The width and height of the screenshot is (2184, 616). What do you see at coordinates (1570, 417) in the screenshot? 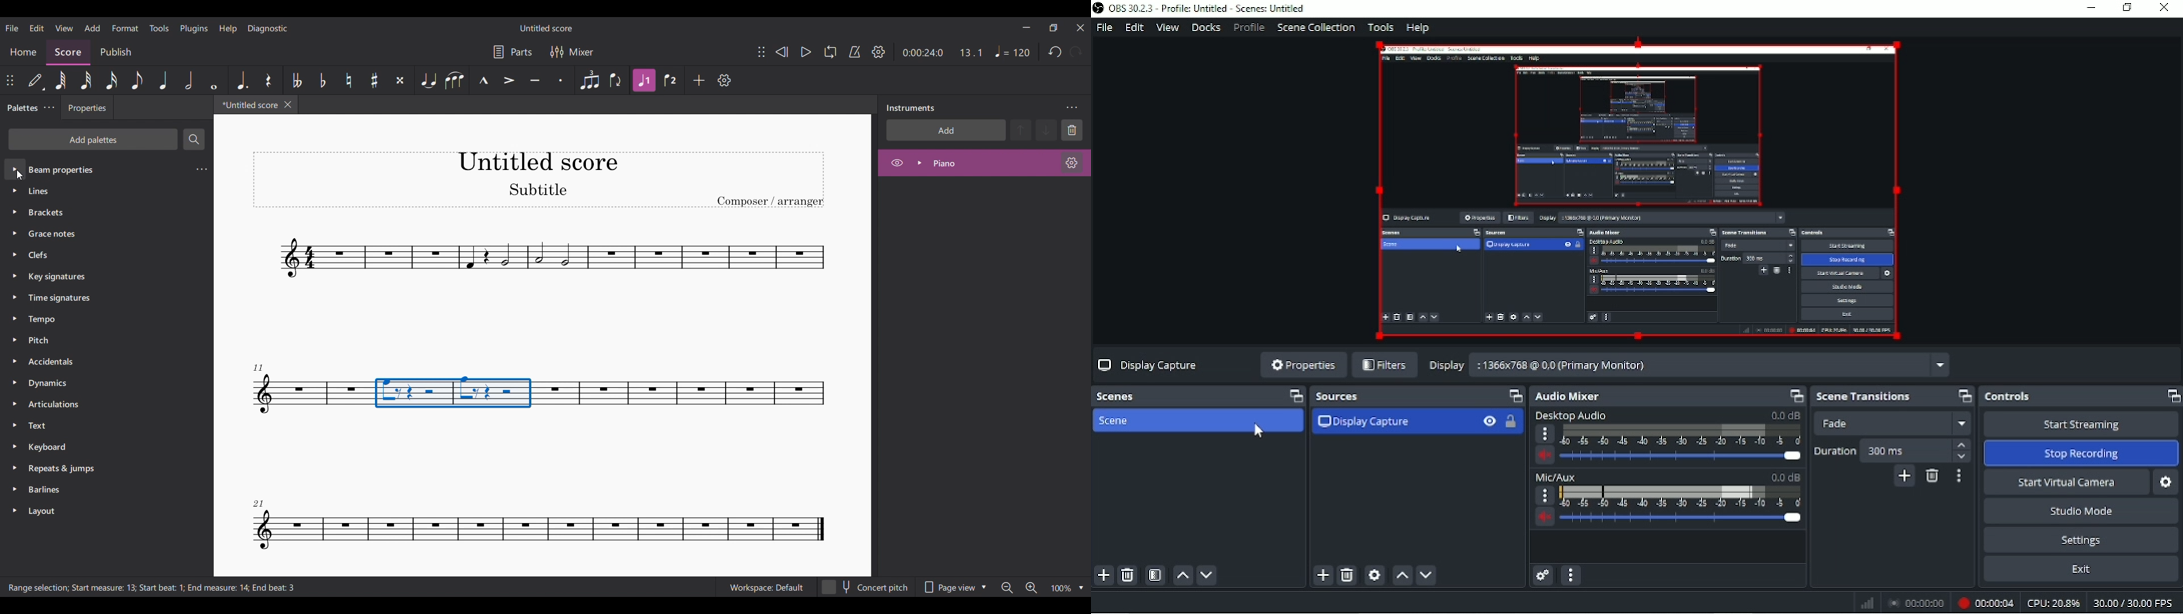
I see `Desktop Audio` at bounding box center [1570, 417].